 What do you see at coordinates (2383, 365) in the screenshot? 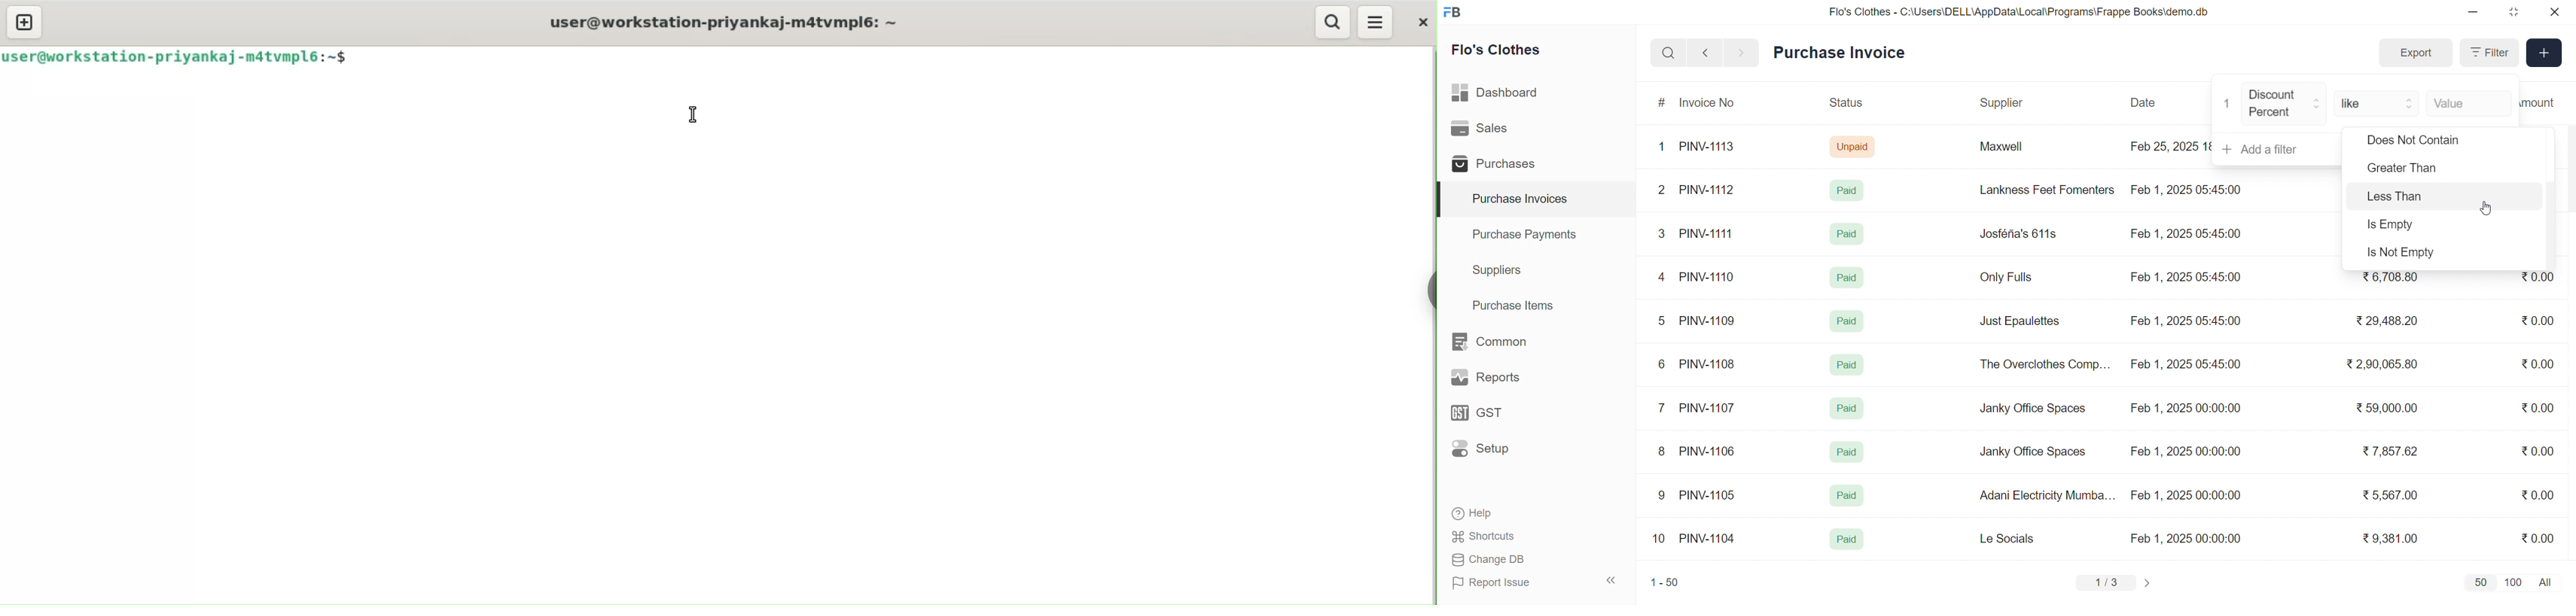
I see `₹ 2,90,065.80` at bounding box center [2383, 365].